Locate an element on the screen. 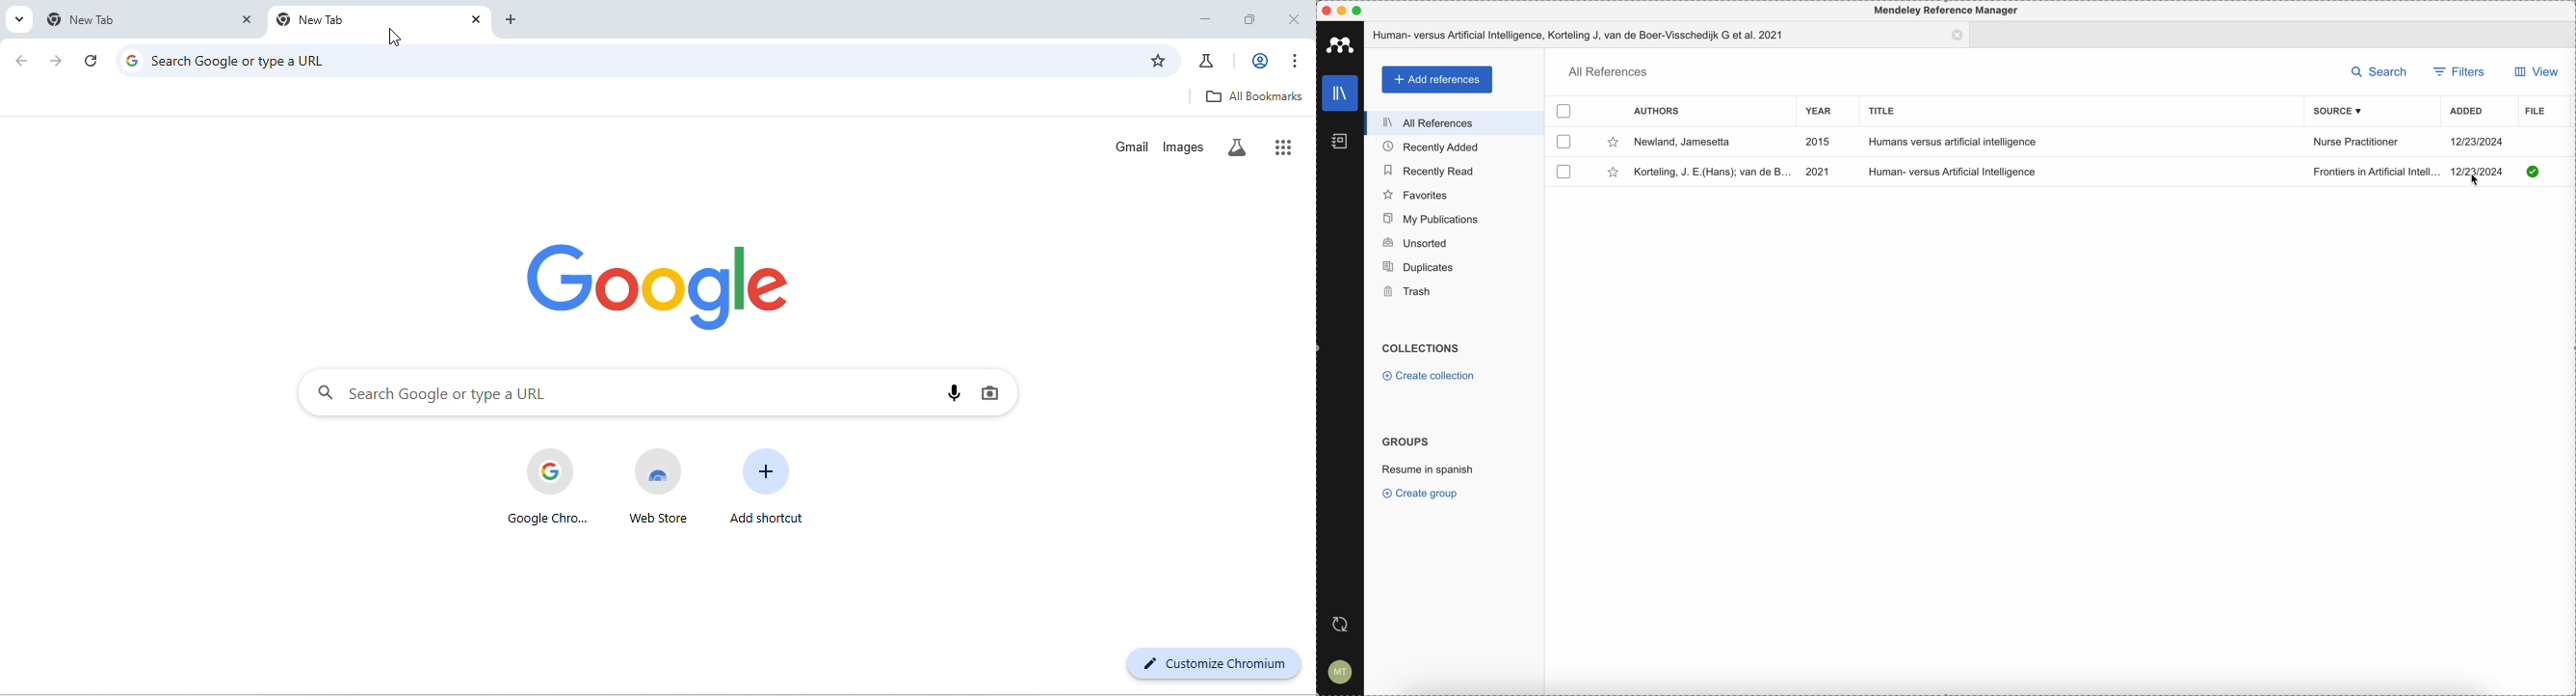 This screenshot has height=700, width=2576. all bookmarks is located at coordinates (1251, 95).